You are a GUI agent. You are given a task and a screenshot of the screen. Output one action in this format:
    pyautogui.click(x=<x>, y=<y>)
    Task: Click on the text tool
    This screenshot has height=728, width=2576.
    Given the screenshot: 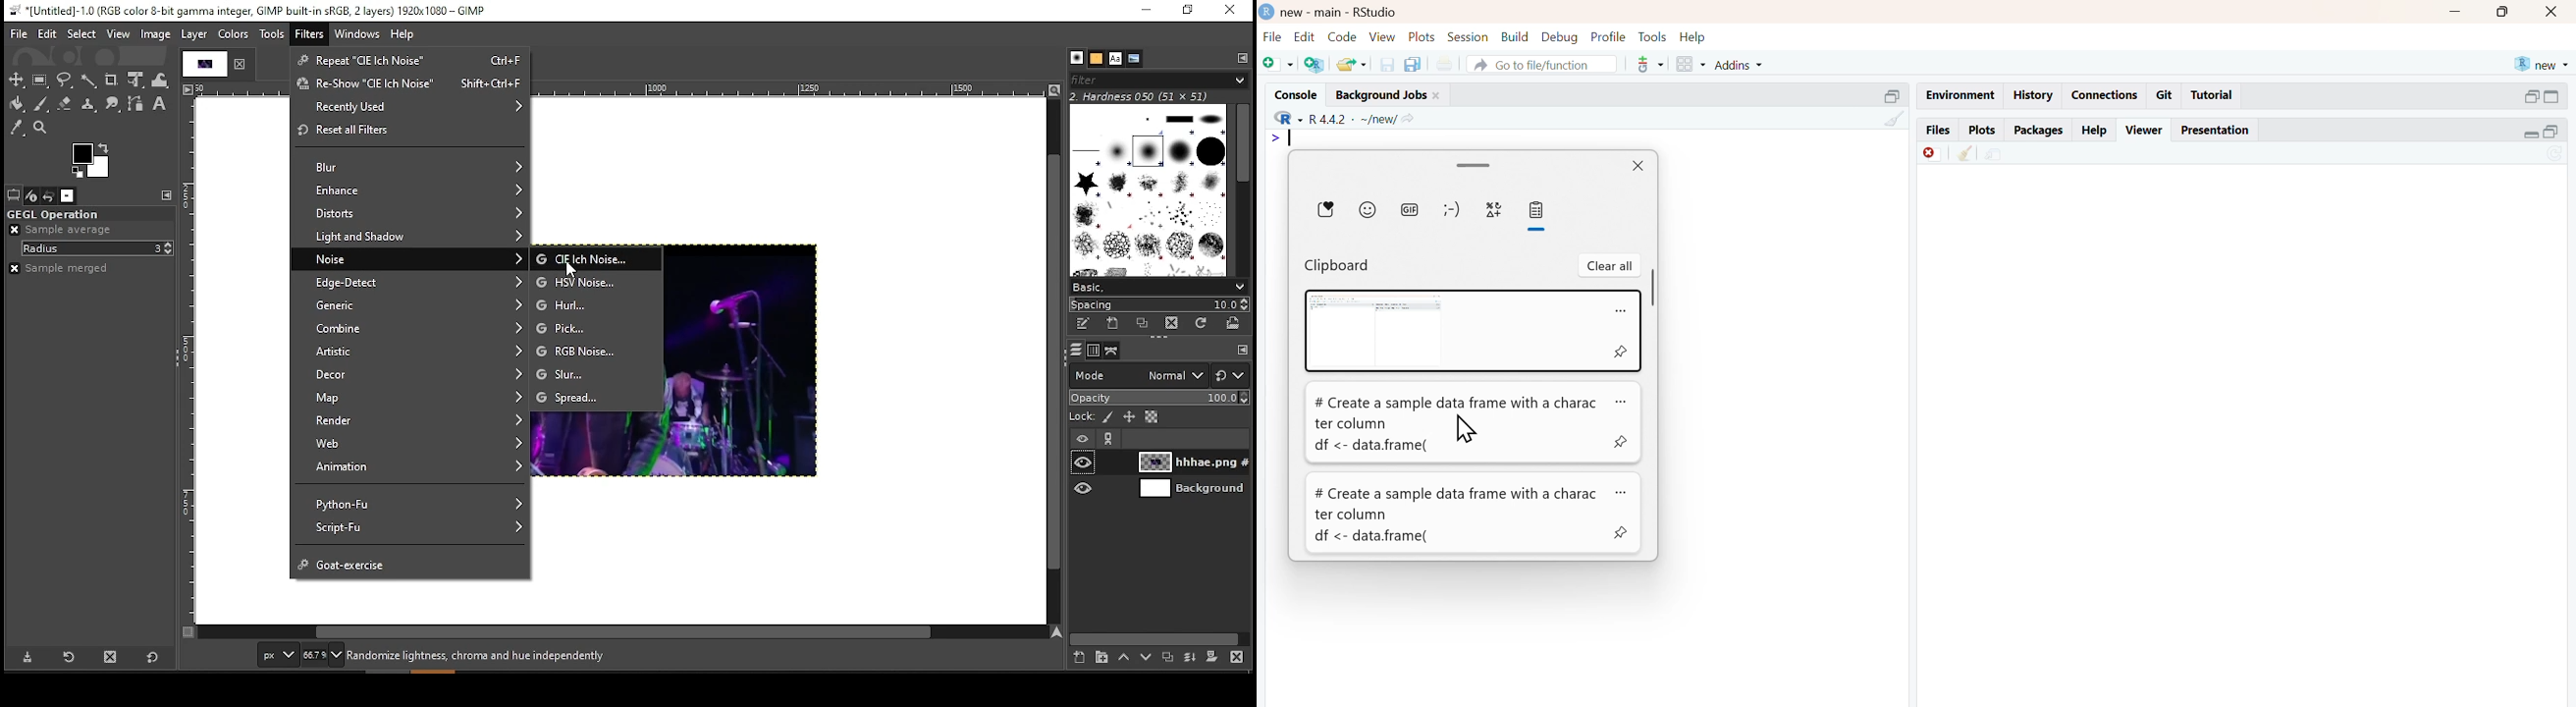 What is the action you would take?
    pyautogui.click(x=159, y=104)
    